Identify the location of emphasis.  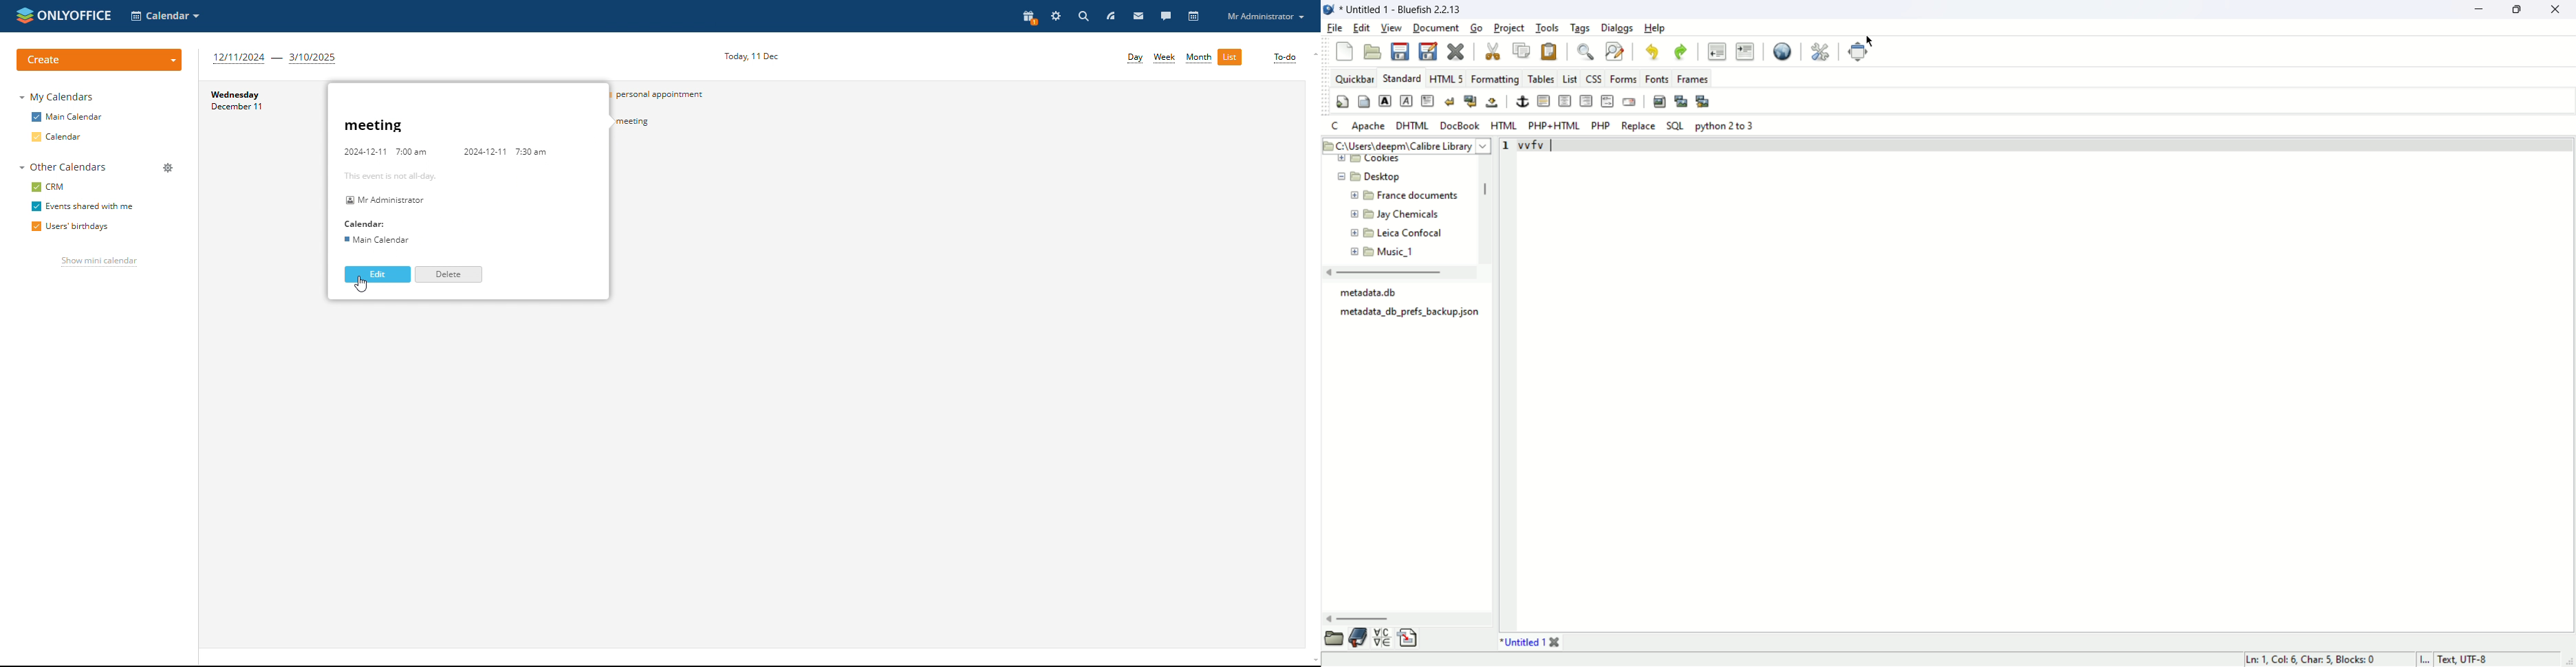
(1407, 101).